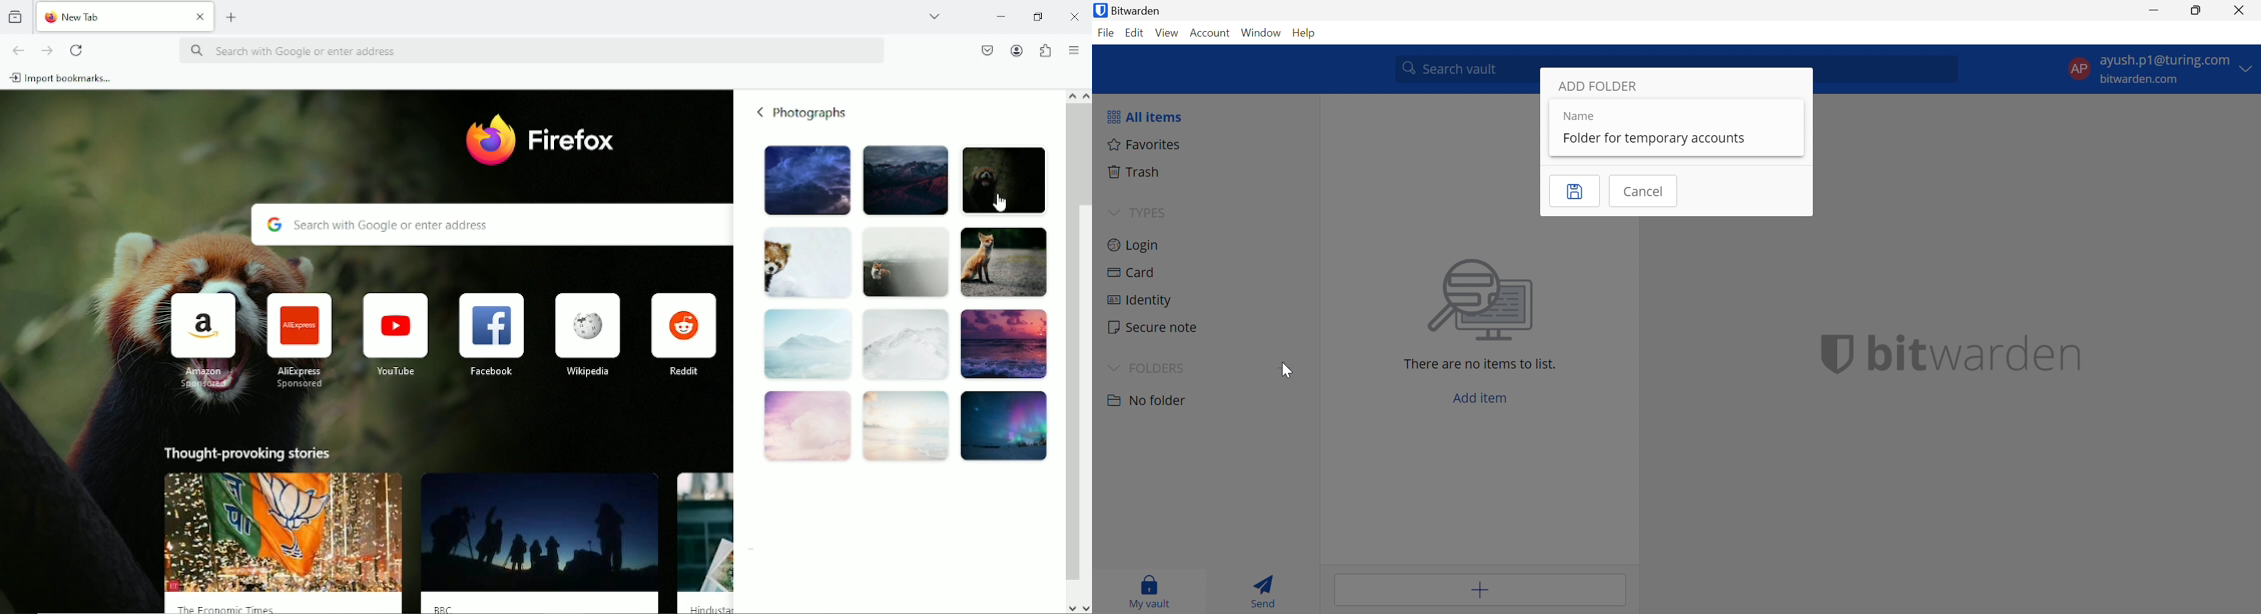 Image resolution: width=2268 pixels, height=616 pixels. What do you see at coordinates (1153, 326) in the screenshot?
I see `Secure note` at bounding box center [1153, 326].